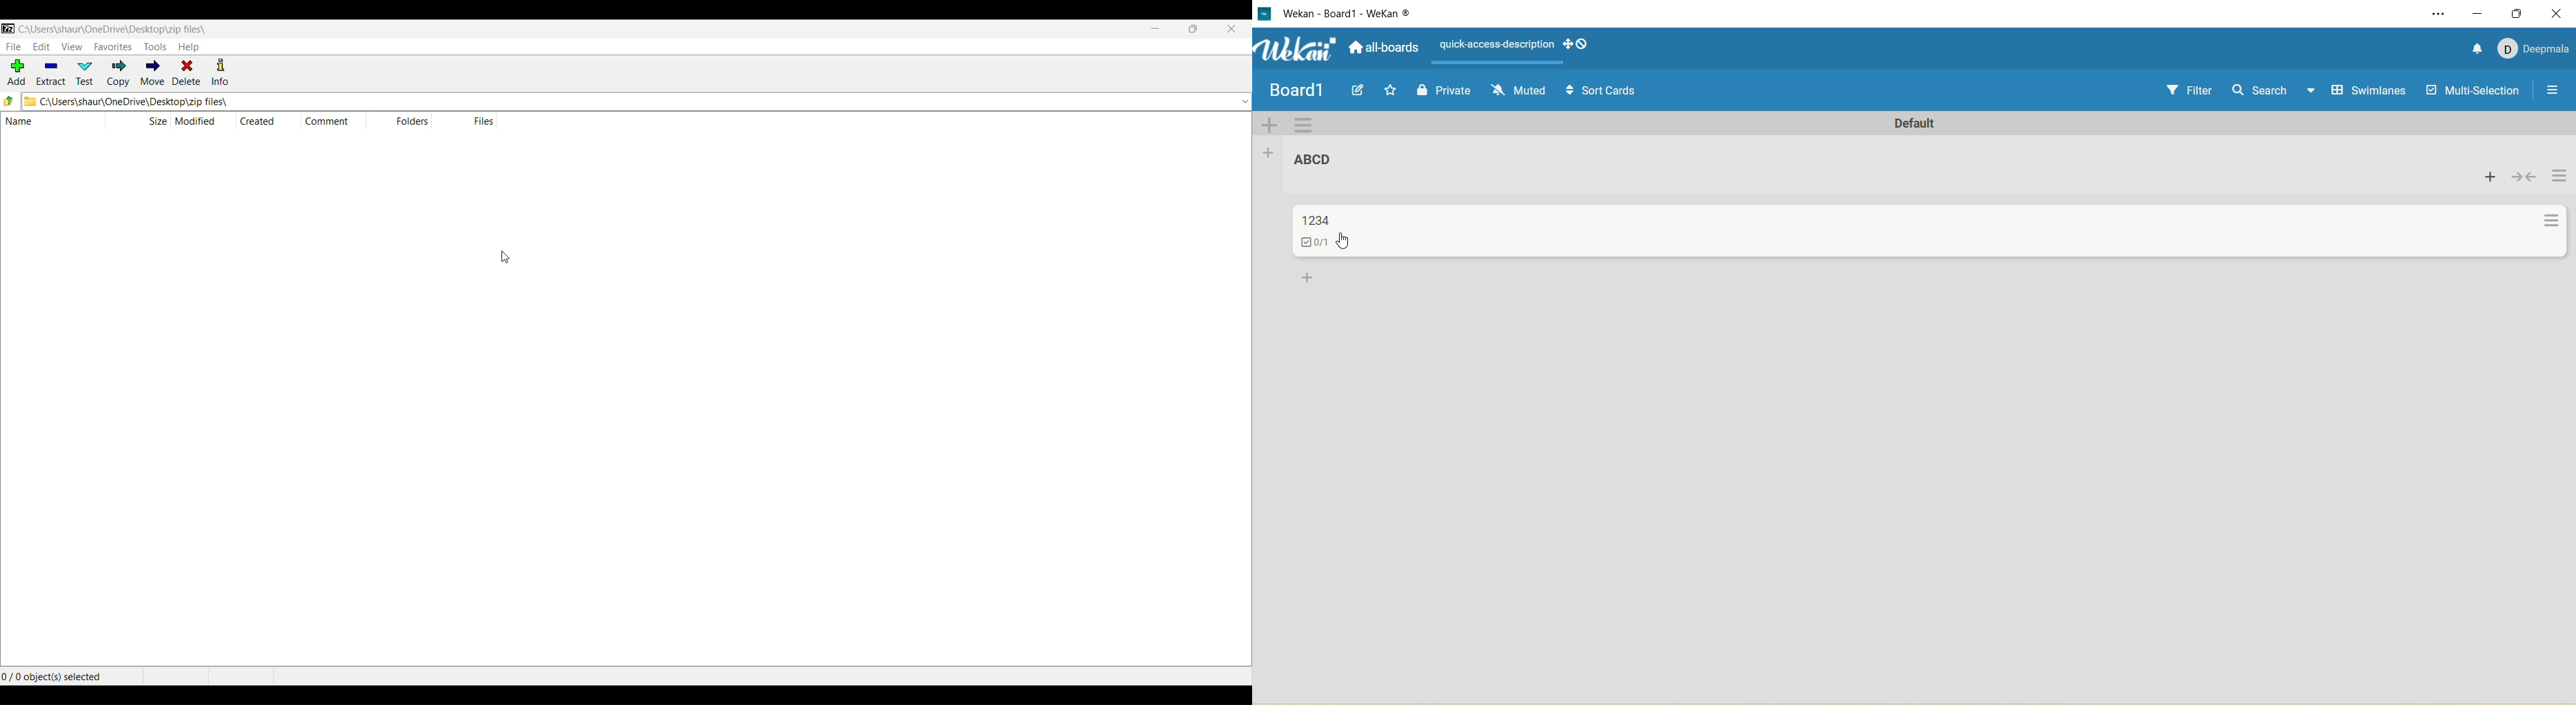 This screenshot has width=2576, height=728. Describe the element at coordinates (506, 258) in the screenshot. I see `CURSOR` at that location.